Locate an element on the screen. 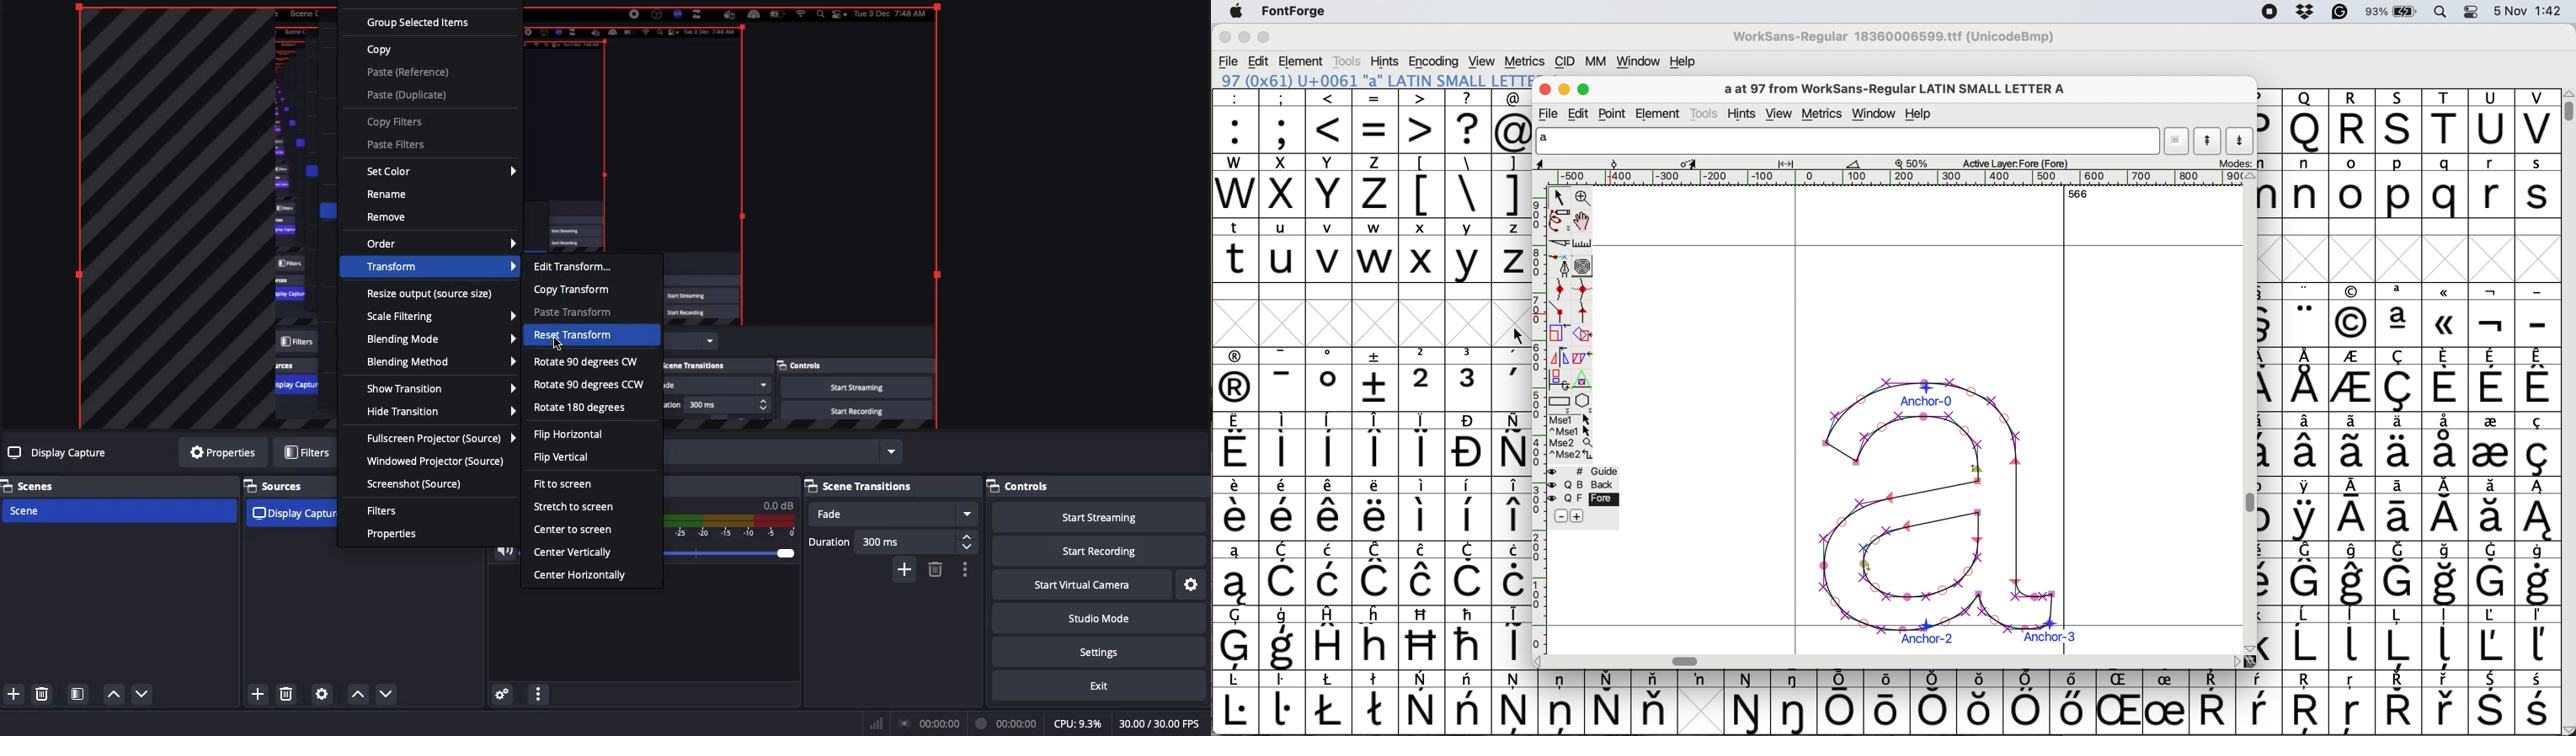  file is located at coordinates (1229, 62).